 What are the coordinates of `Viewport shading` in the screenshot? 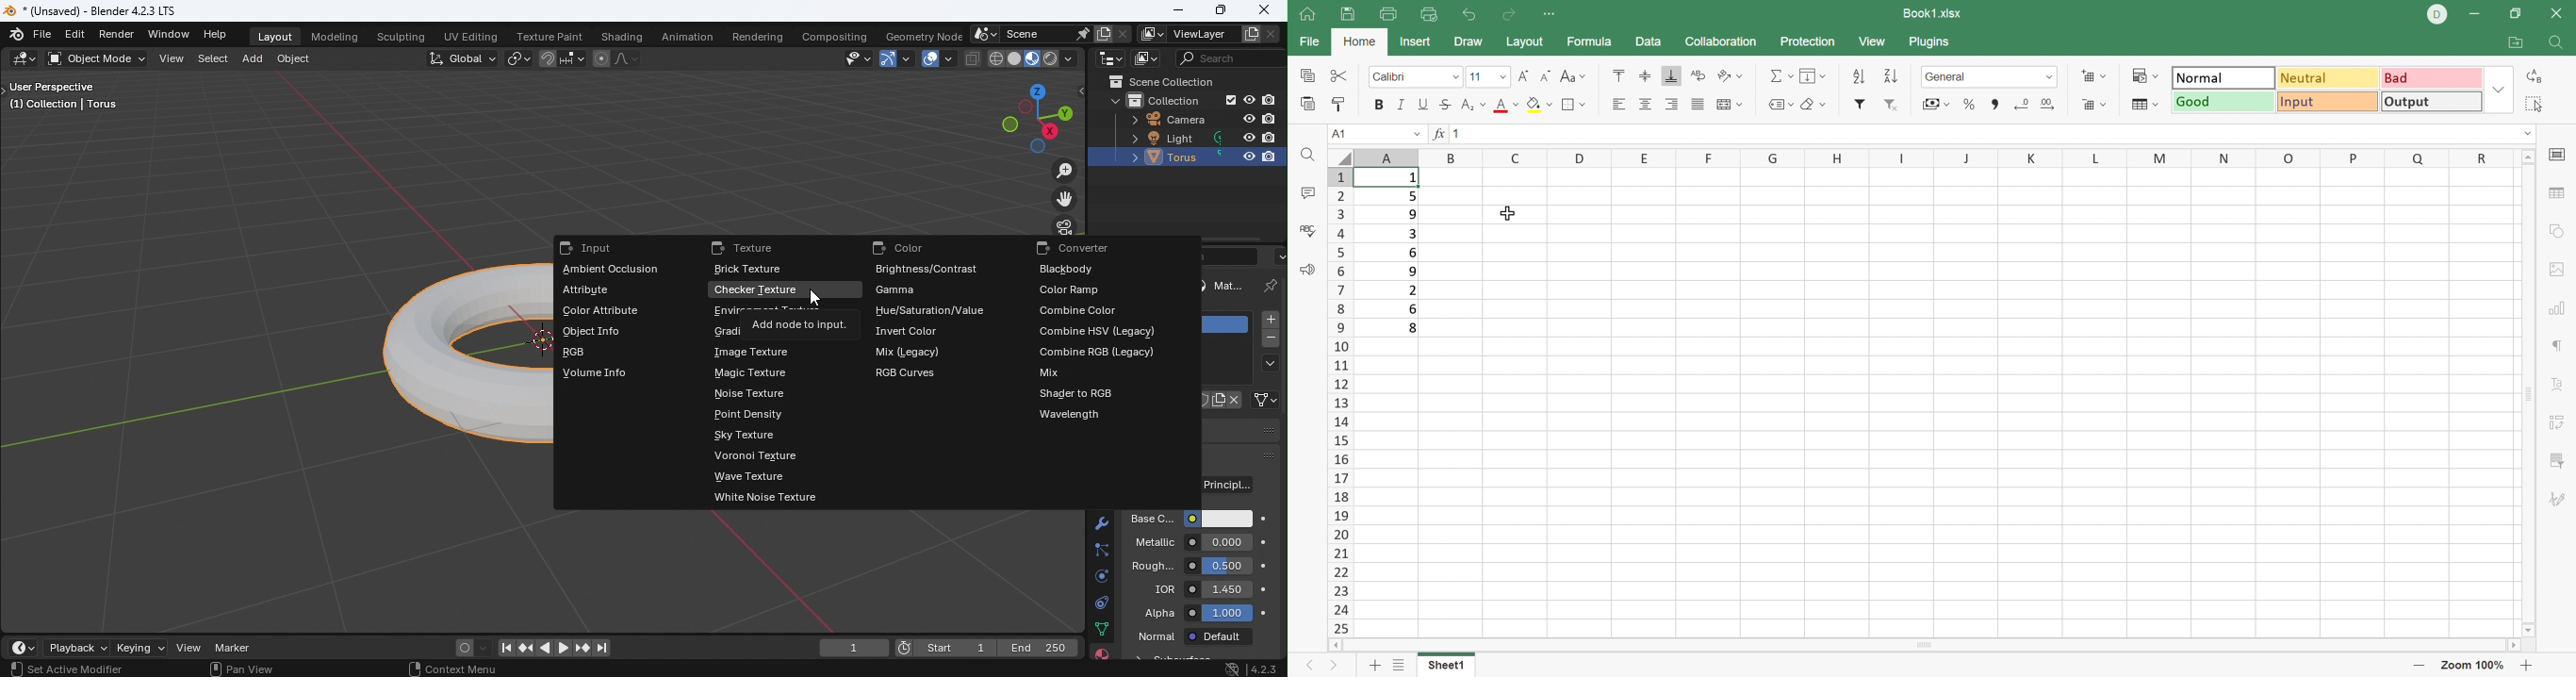 It's located at (1050, 58).